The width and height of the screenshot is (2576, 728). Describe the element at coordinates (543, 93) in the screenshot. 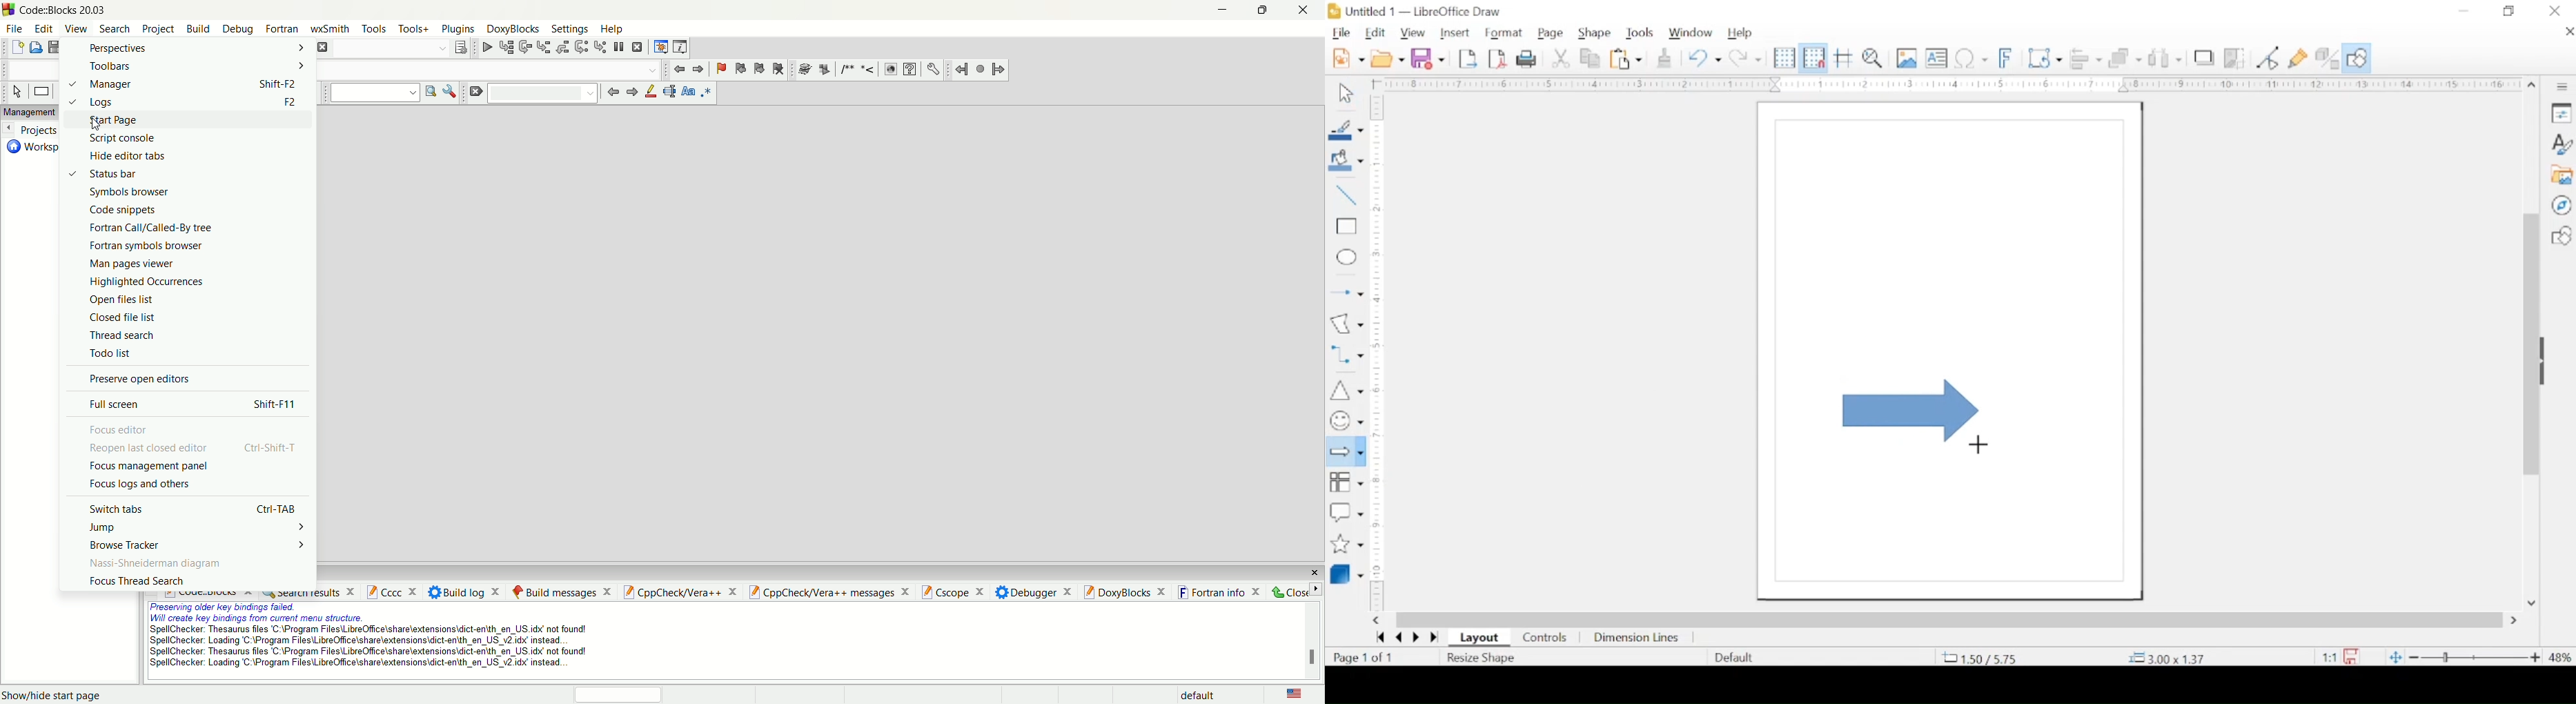

I see `Search` at that location.